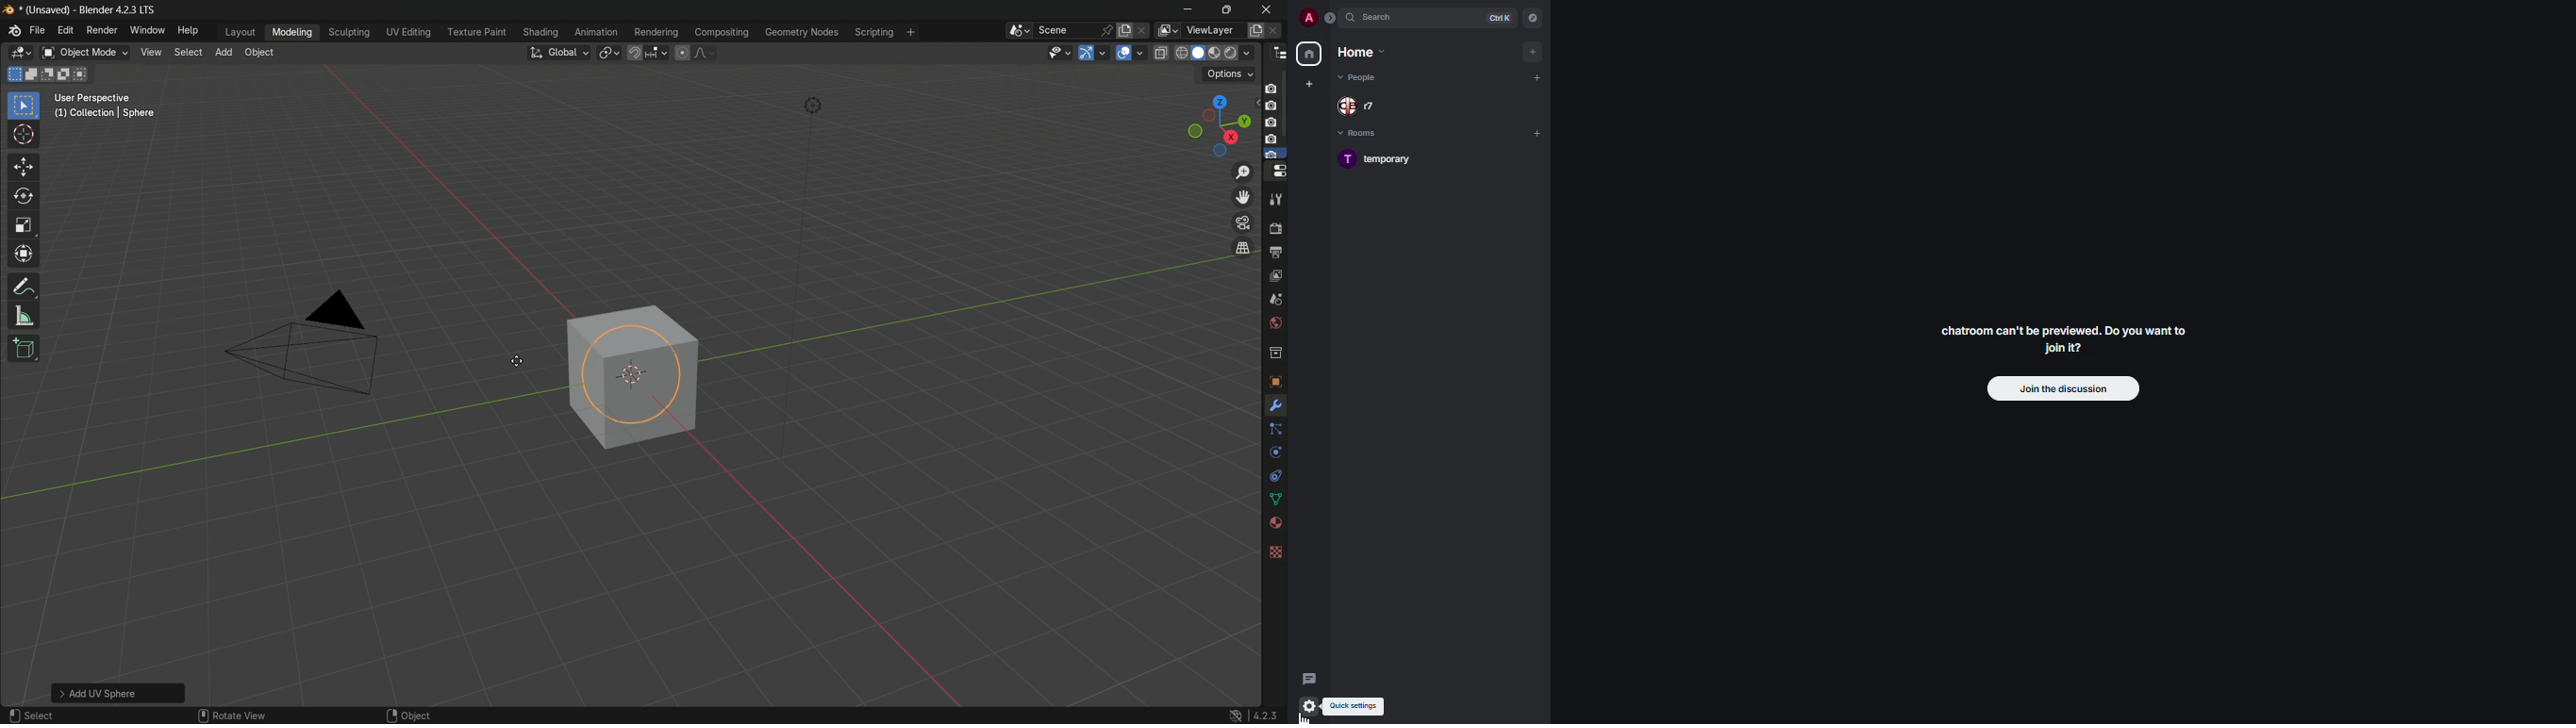 This screenshot has width=2576, height=728. Describe the element at coordinates (1020, 31) in the screenshot. I see `browse scenes` at that location.